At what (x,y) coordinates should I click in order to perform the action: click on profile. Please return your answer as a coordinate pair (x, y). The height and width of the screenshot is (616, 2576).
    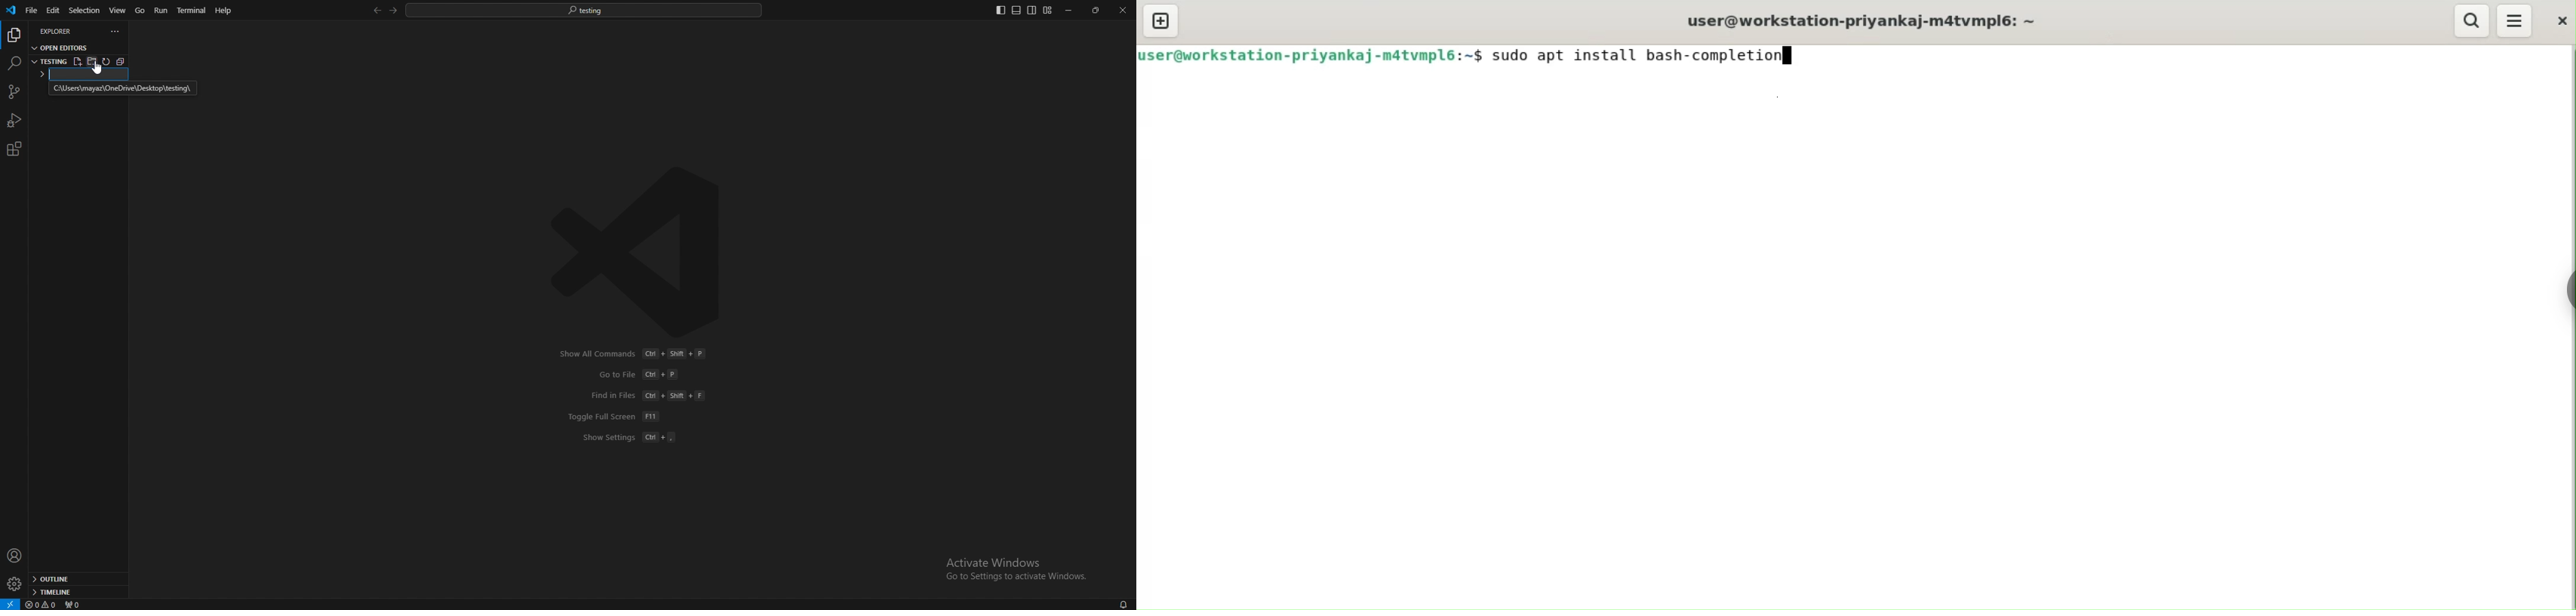
    Looking at the image, I should click on (15, 556).